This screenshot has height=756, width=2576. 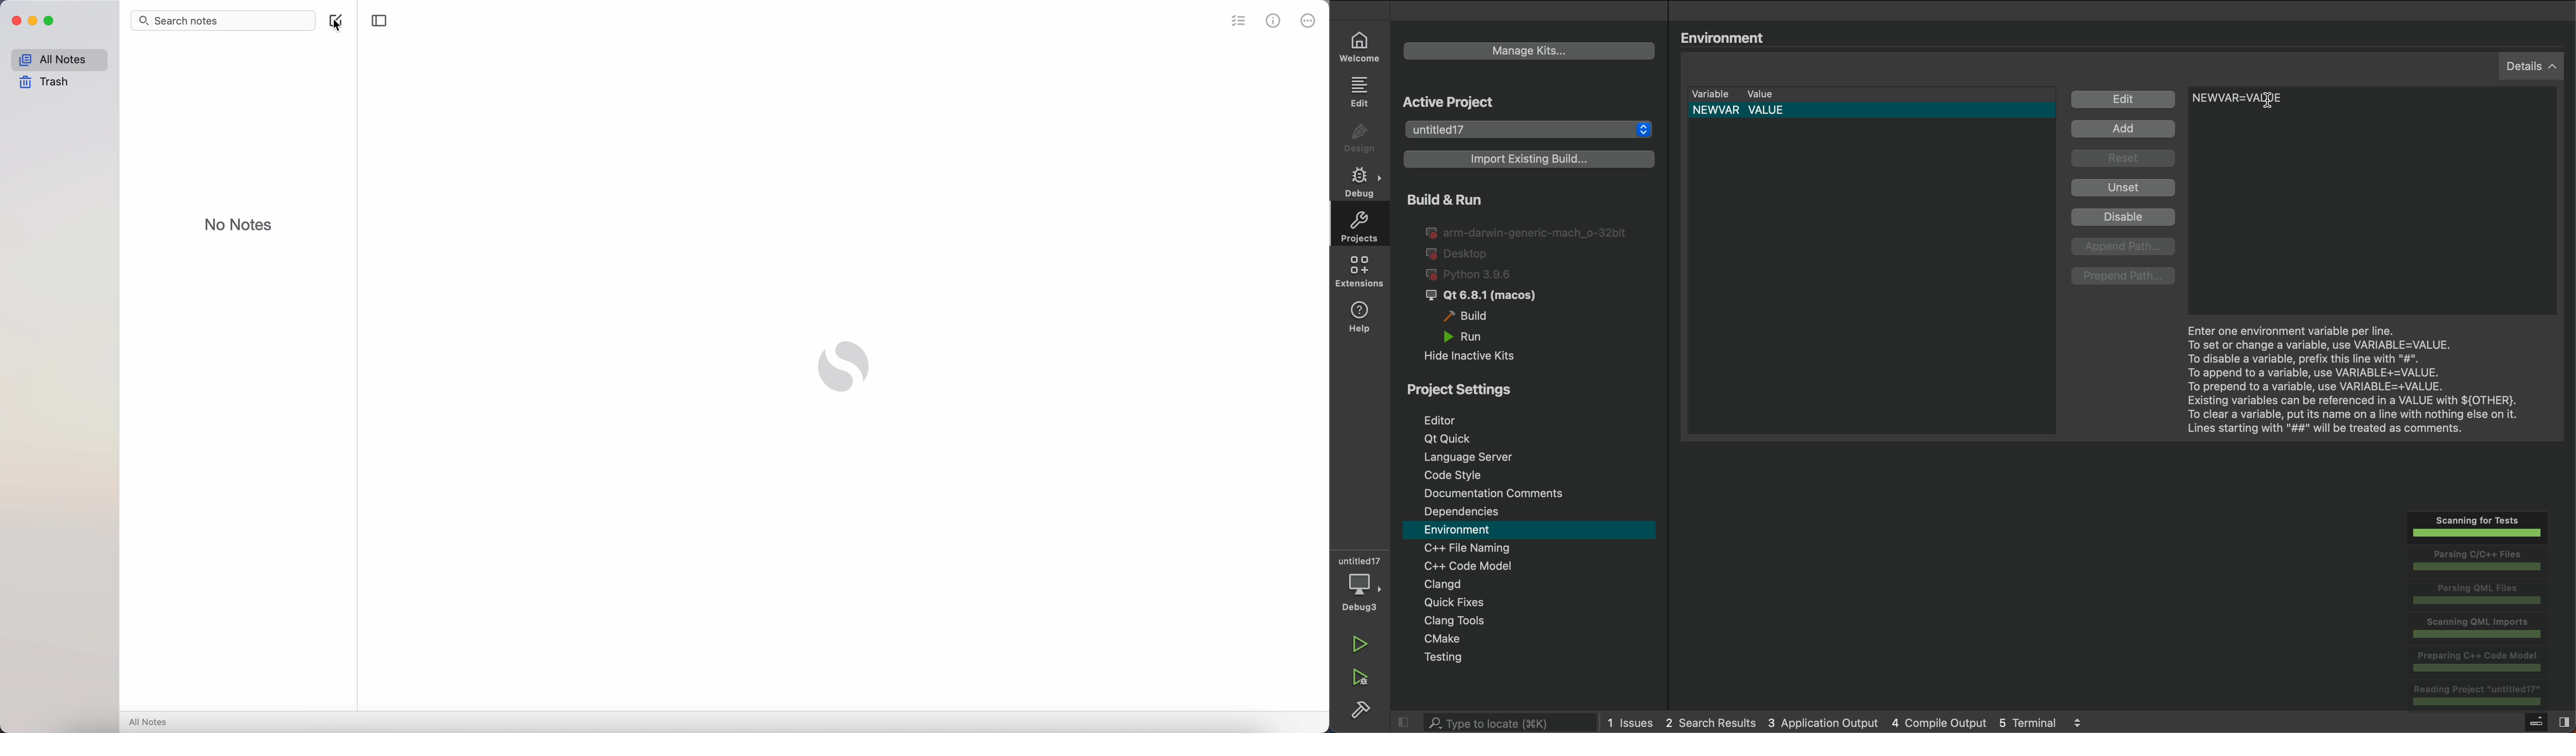 What do you see at coordinates (1460, 254) in the screenshot?
I see `desktop` at bounding box center [1460, 254].